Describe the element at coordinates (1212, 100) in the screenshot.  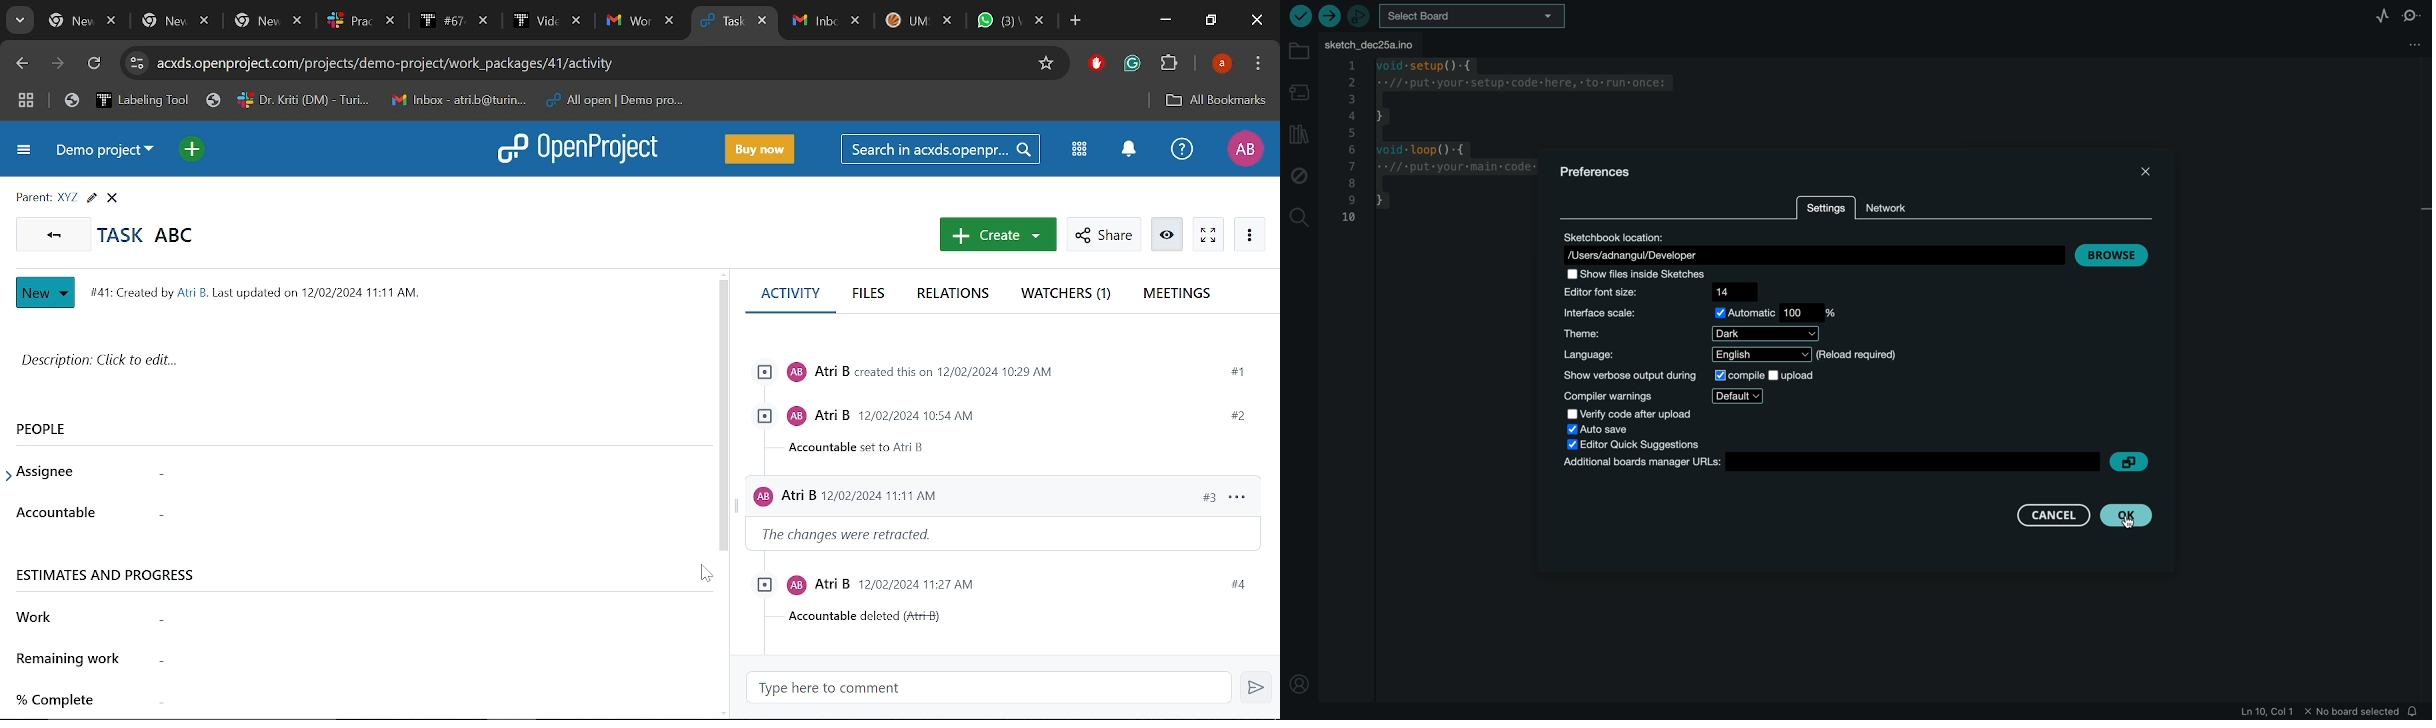
I see `All bookmarks` at that location.